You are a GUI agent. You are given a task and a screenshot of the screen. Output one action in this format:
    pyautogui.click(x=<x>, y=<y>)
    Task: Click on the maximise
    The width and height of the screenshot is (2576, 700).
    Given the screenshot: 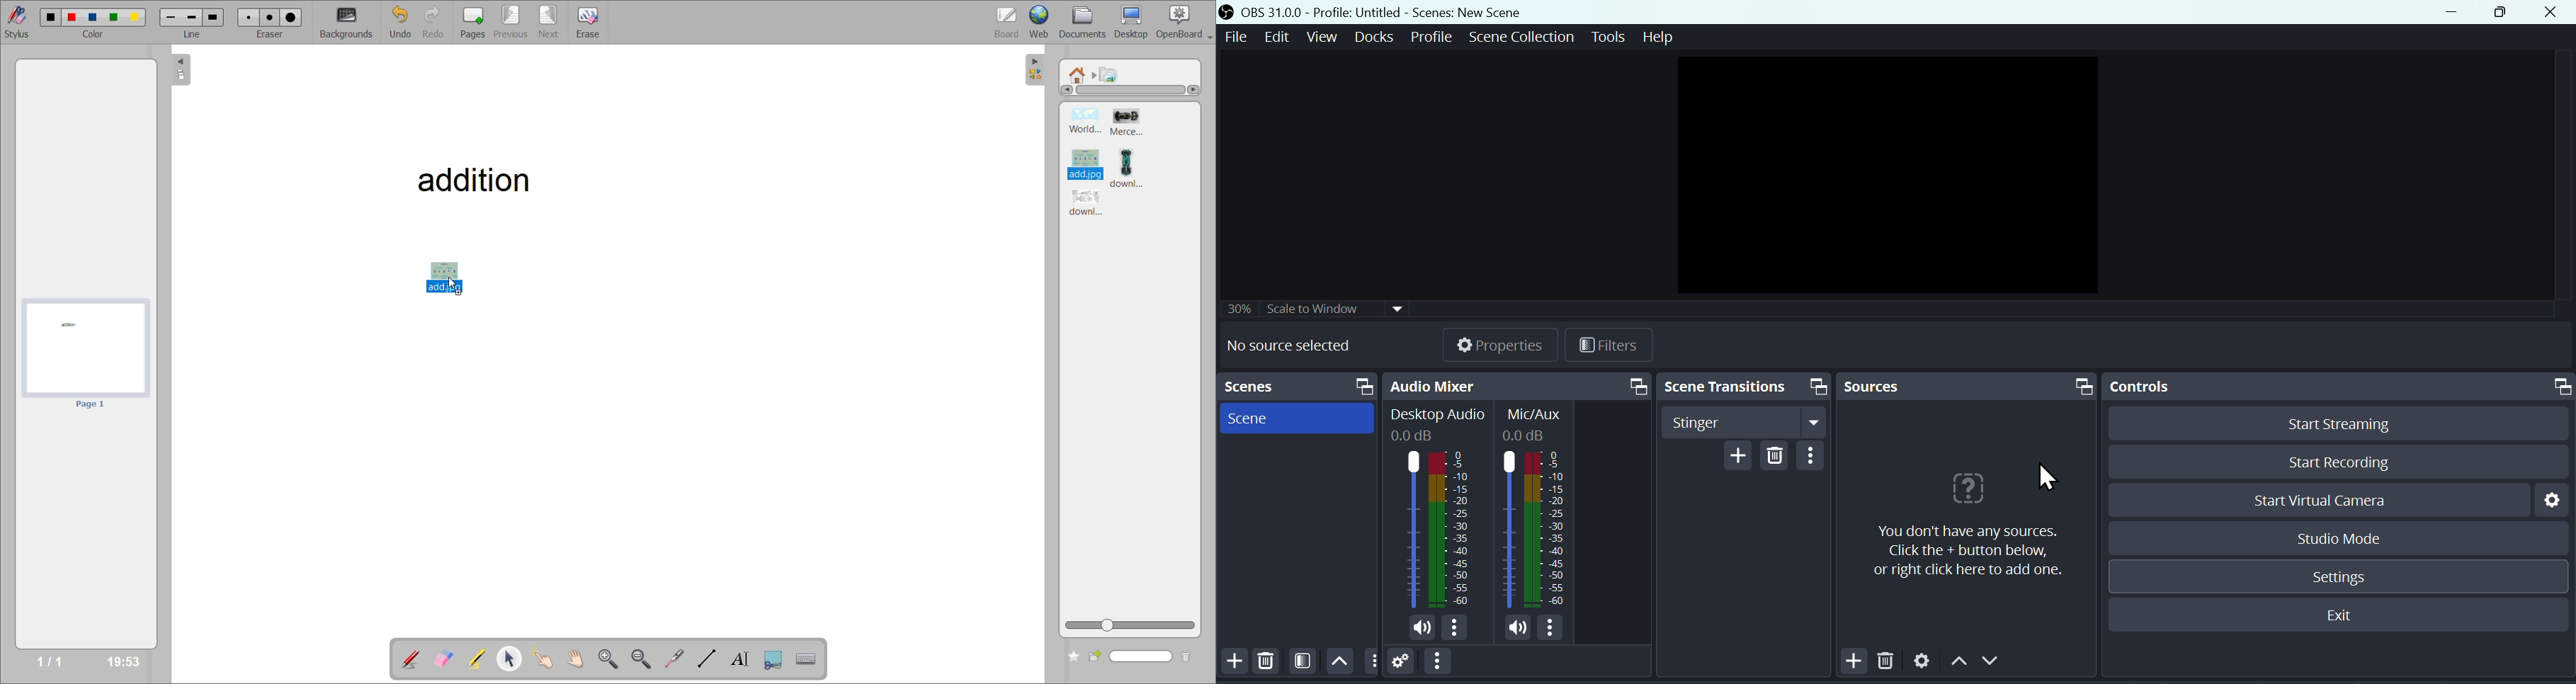 What is the action you would take?
    pyautogui.click(x=2504, y=13)
    